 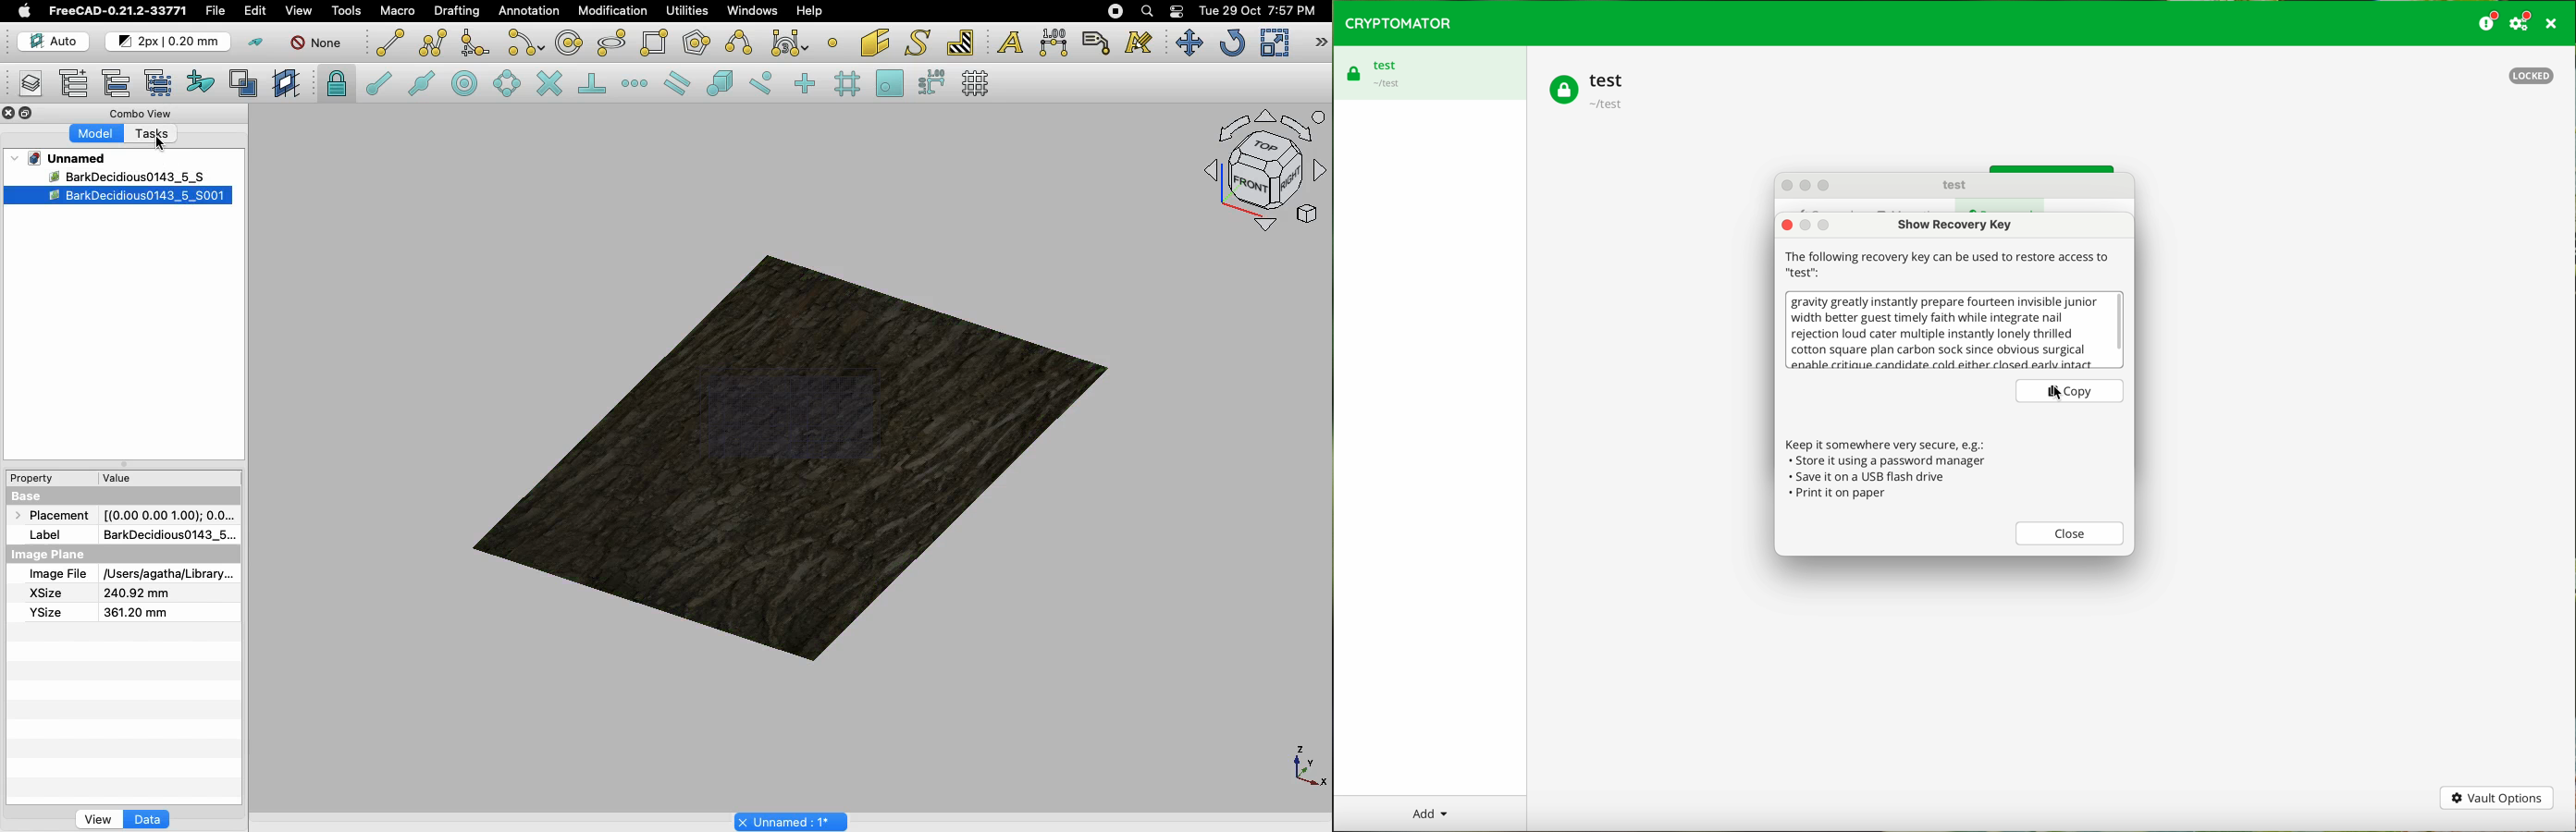 I want to click on Snap center, so click(x=470, y=82).